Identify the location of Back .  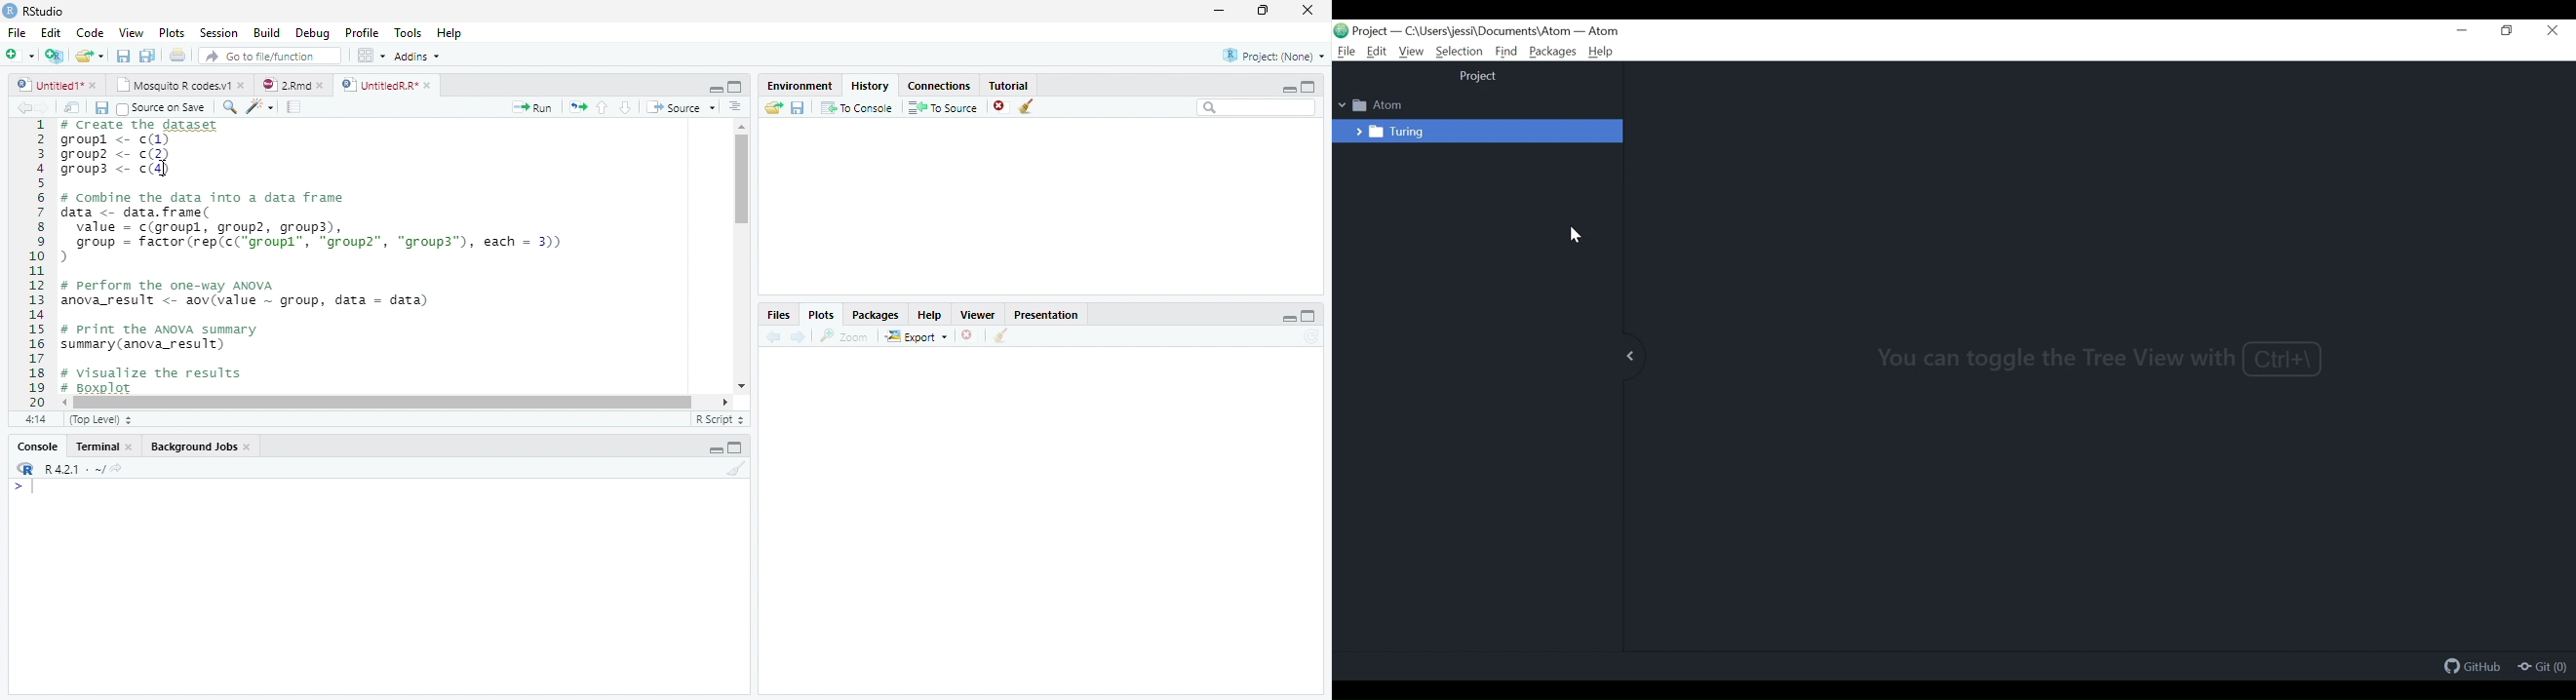
(25, 108).